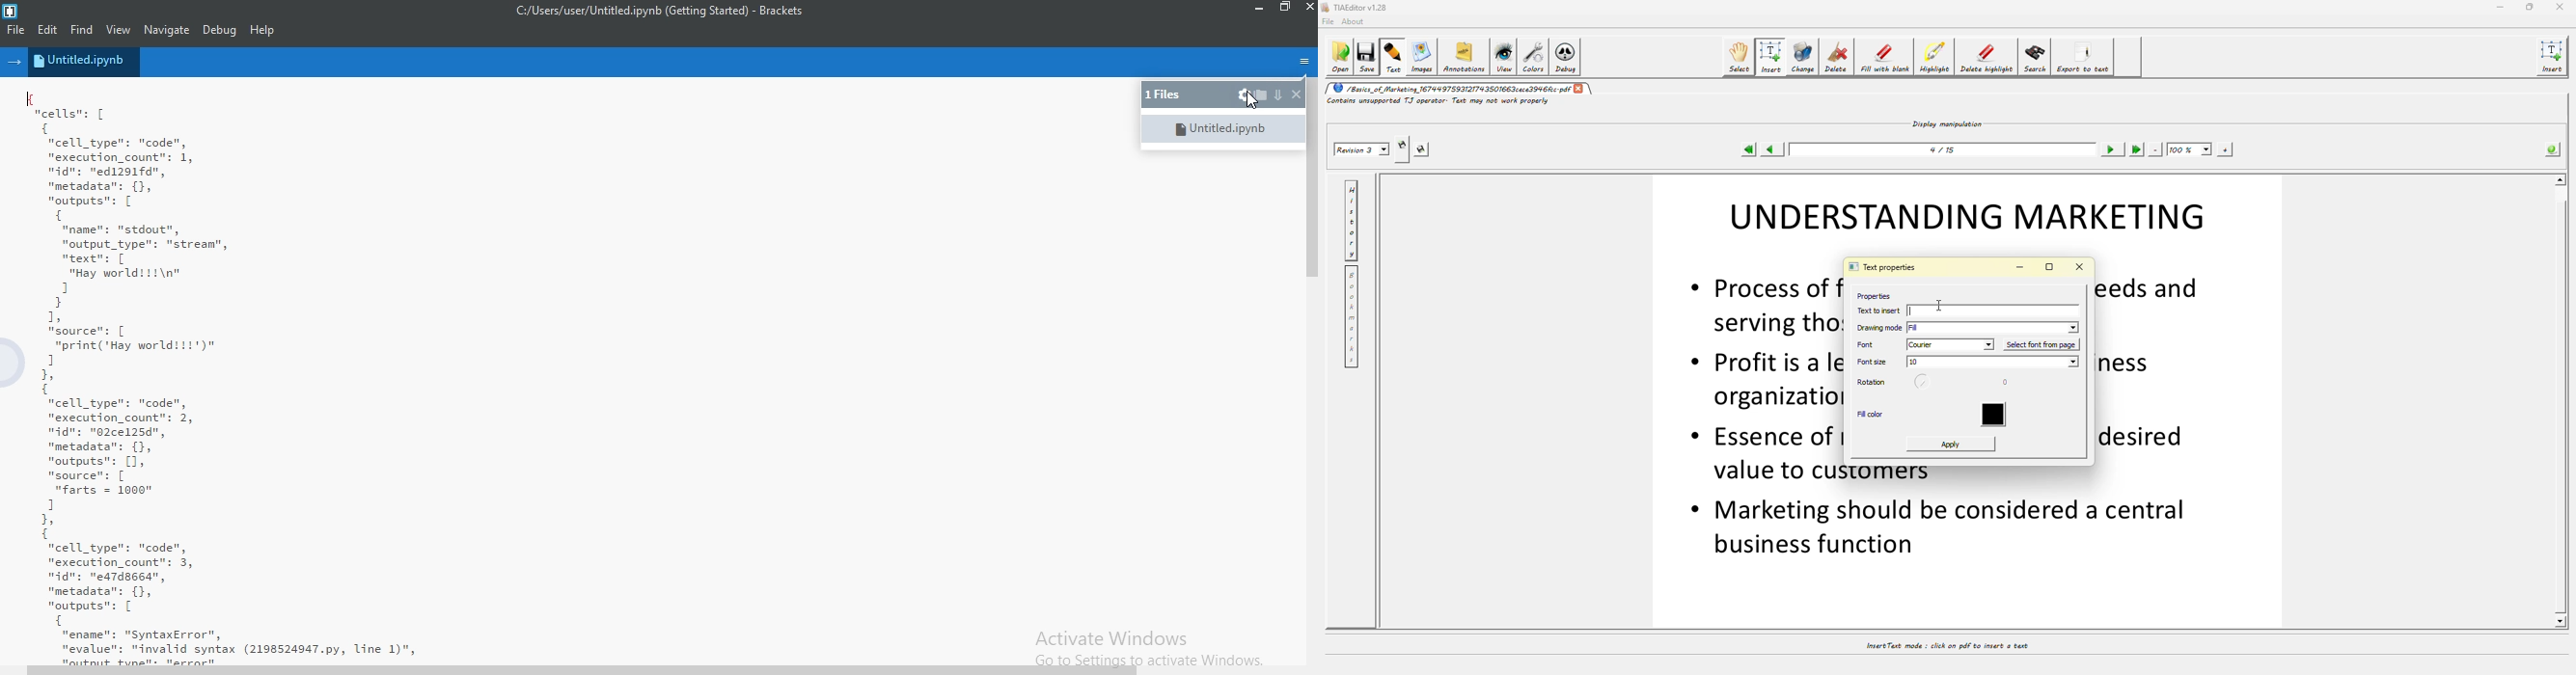 Image resolution: width=2576 pixels, height=700 pixels. Describe the element at coordinates (11, 8) in the screenshot. I see `logo` at that location.